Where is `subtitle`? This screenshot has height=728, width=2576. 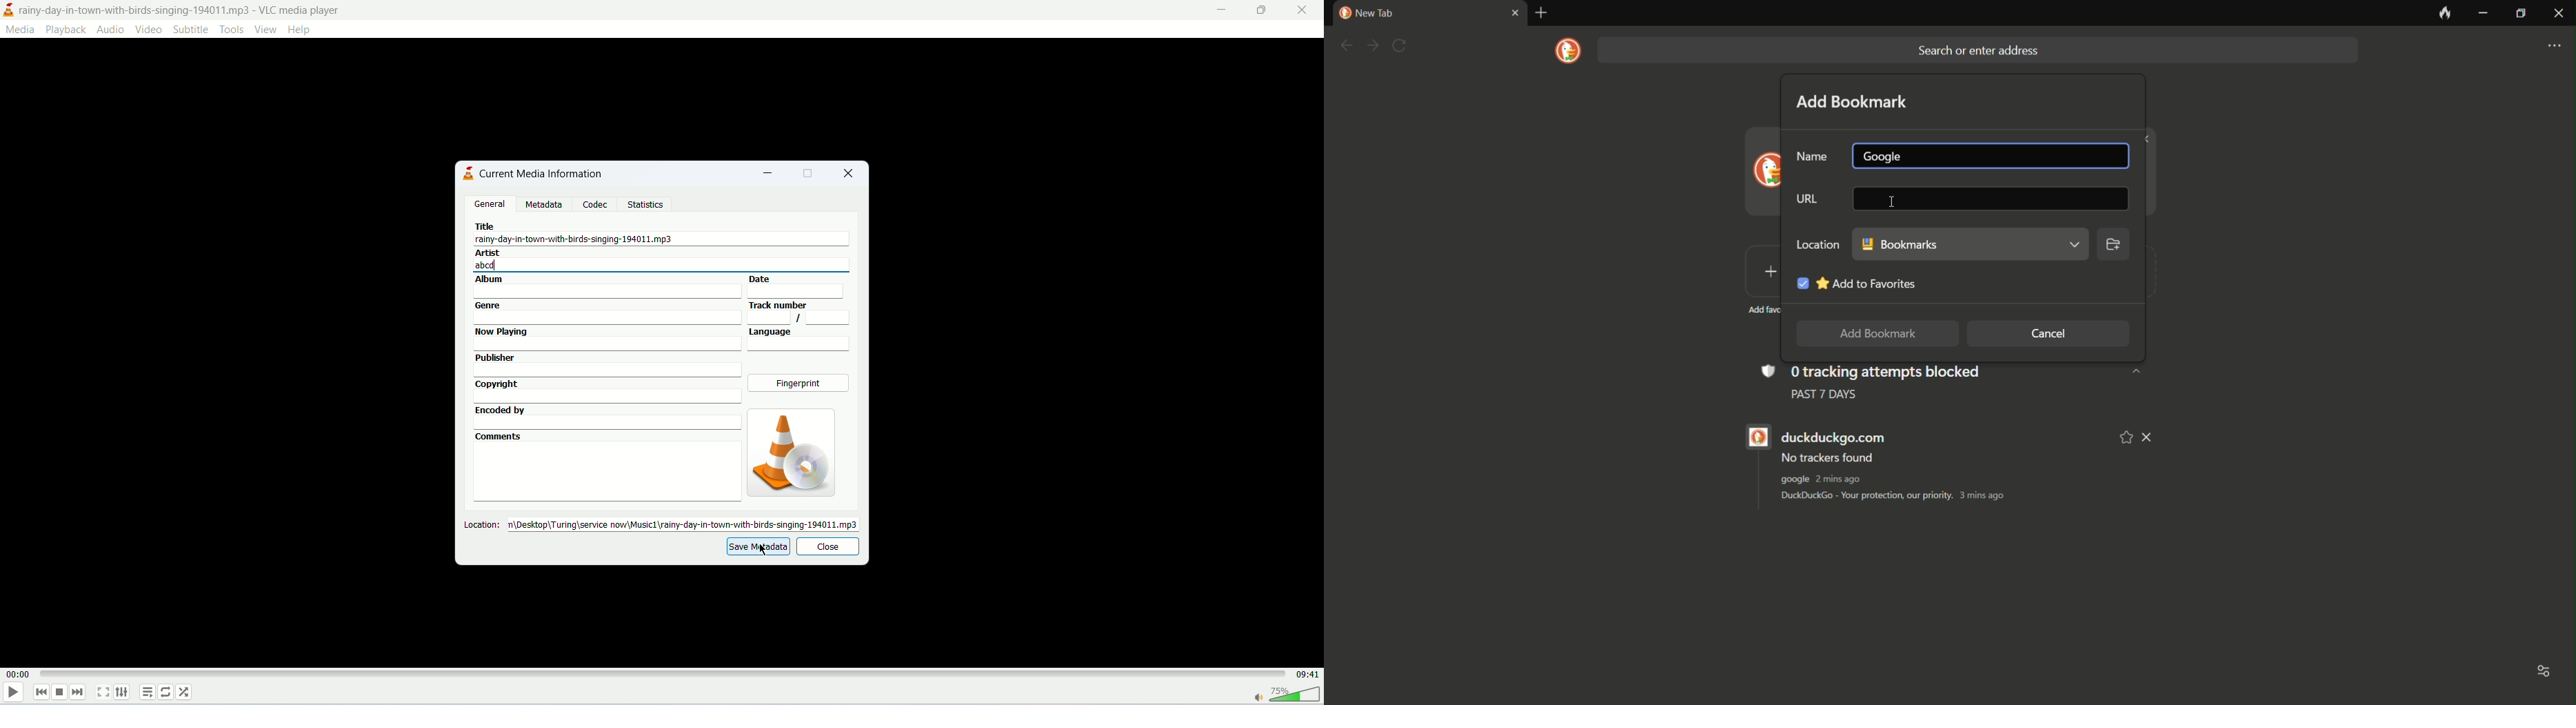 subtitle is located at coordinates (190, 30).